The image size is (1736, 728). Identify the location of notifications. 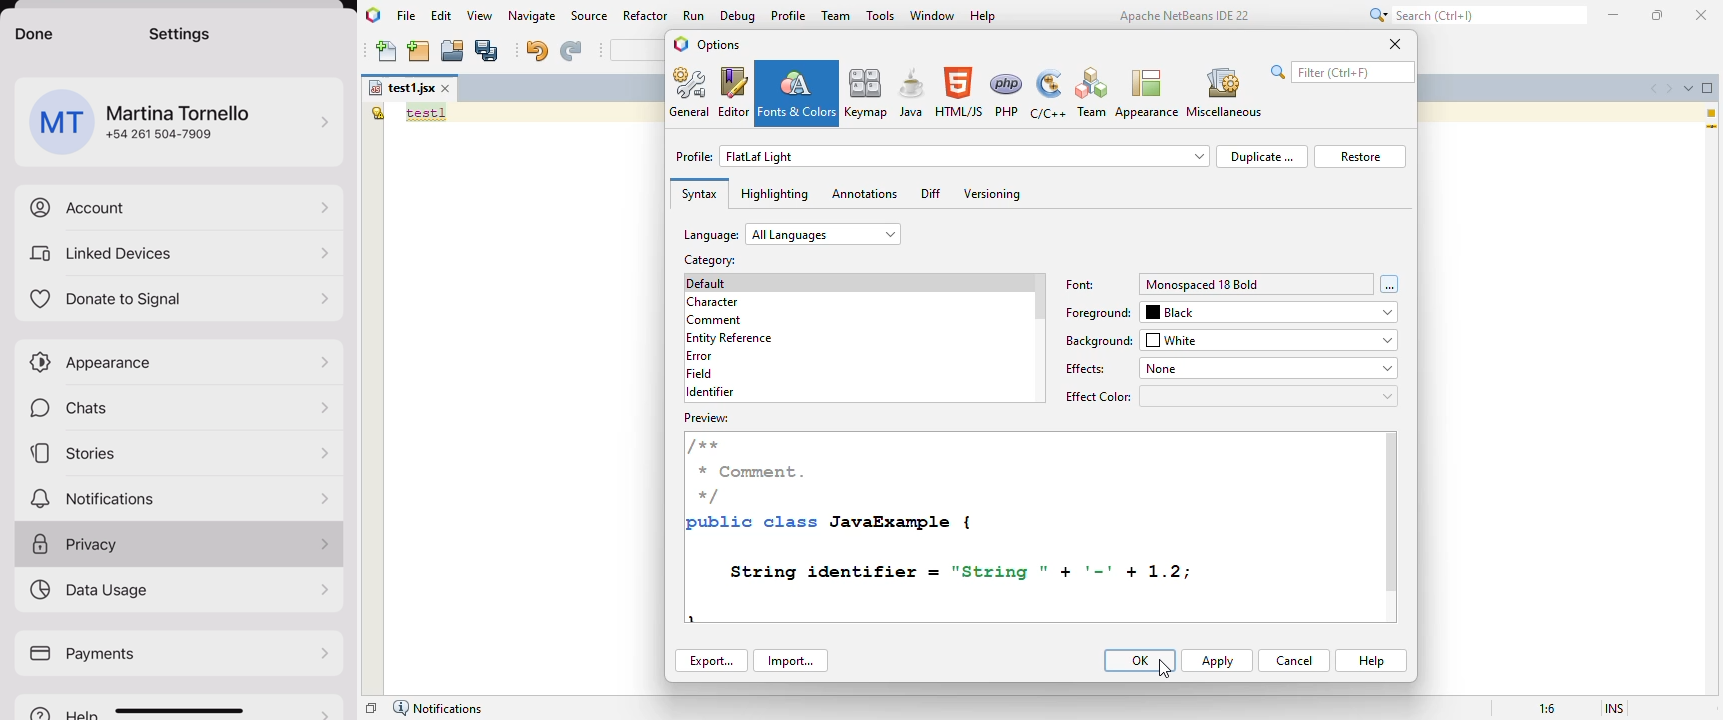
(179, 500).